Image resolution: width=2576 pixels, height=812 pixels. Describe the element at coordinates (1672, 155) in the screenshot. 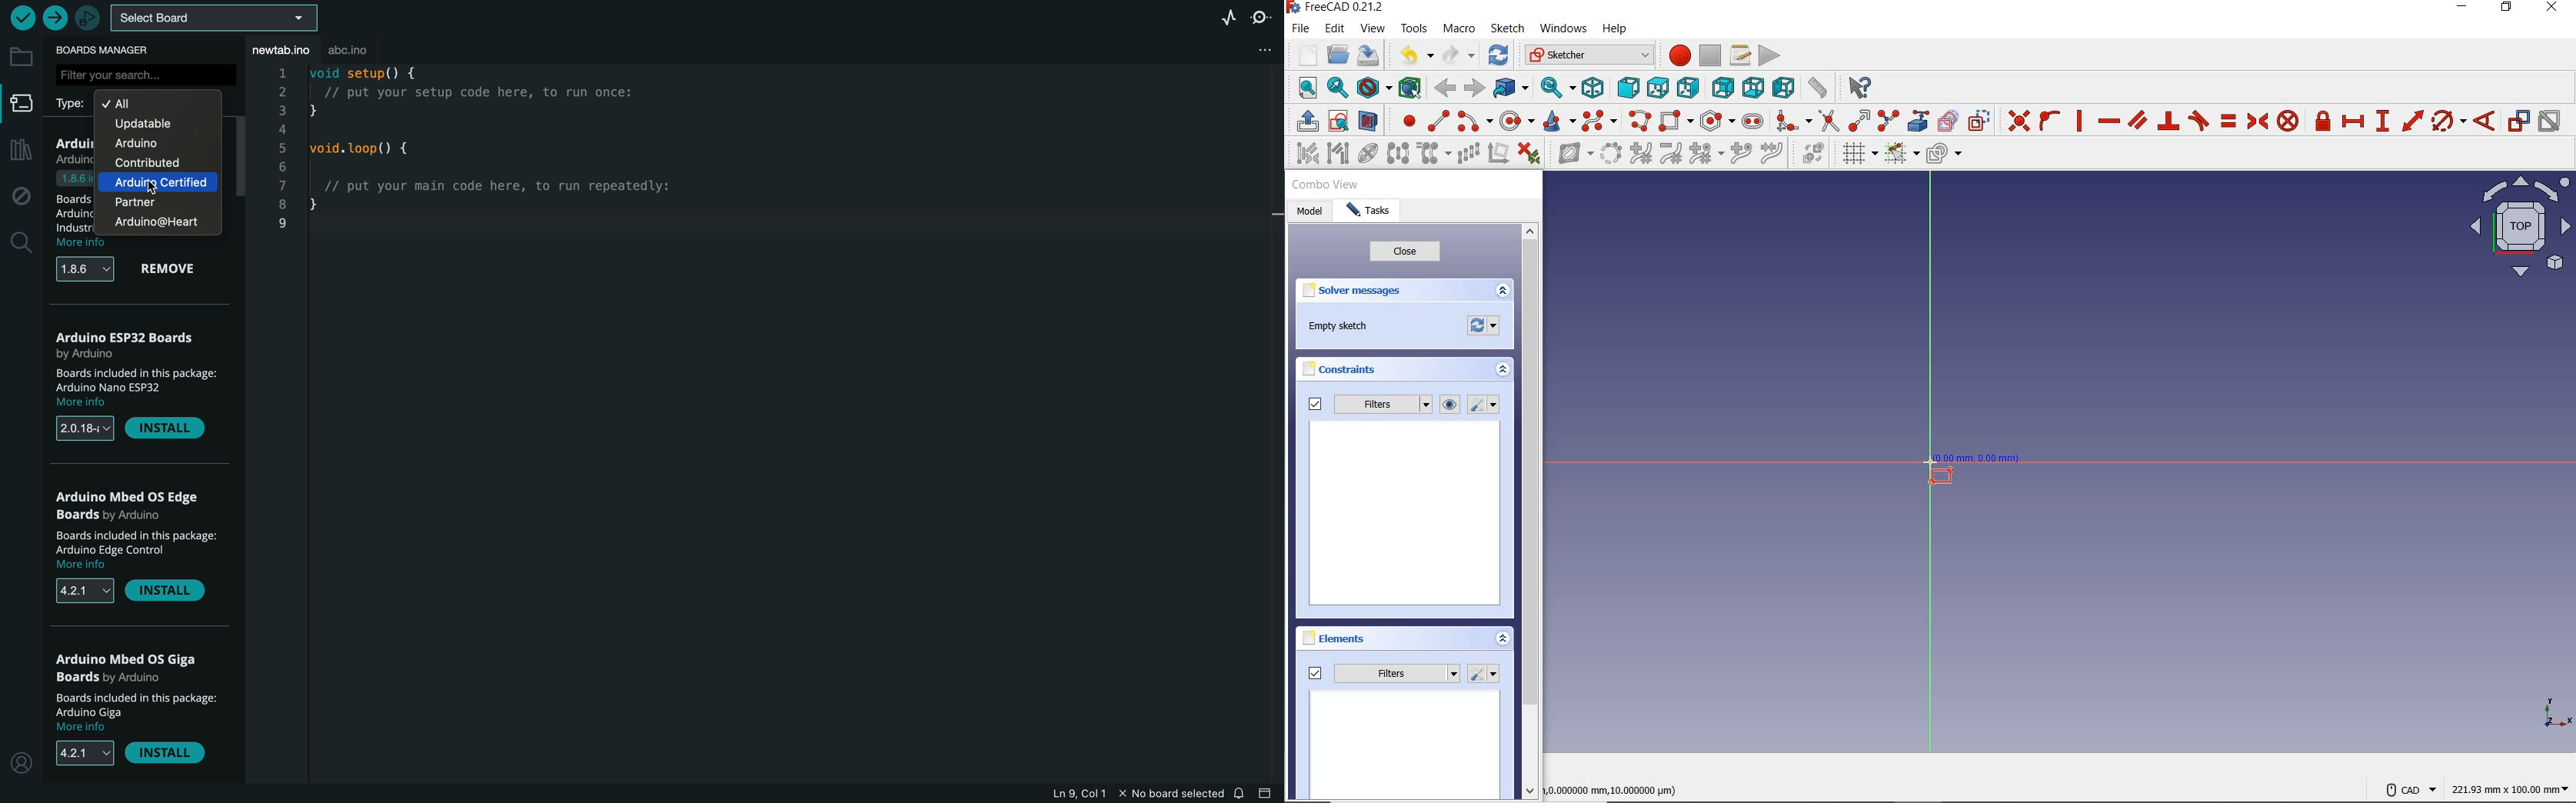

I see `decrease b-spline degree` at that location.